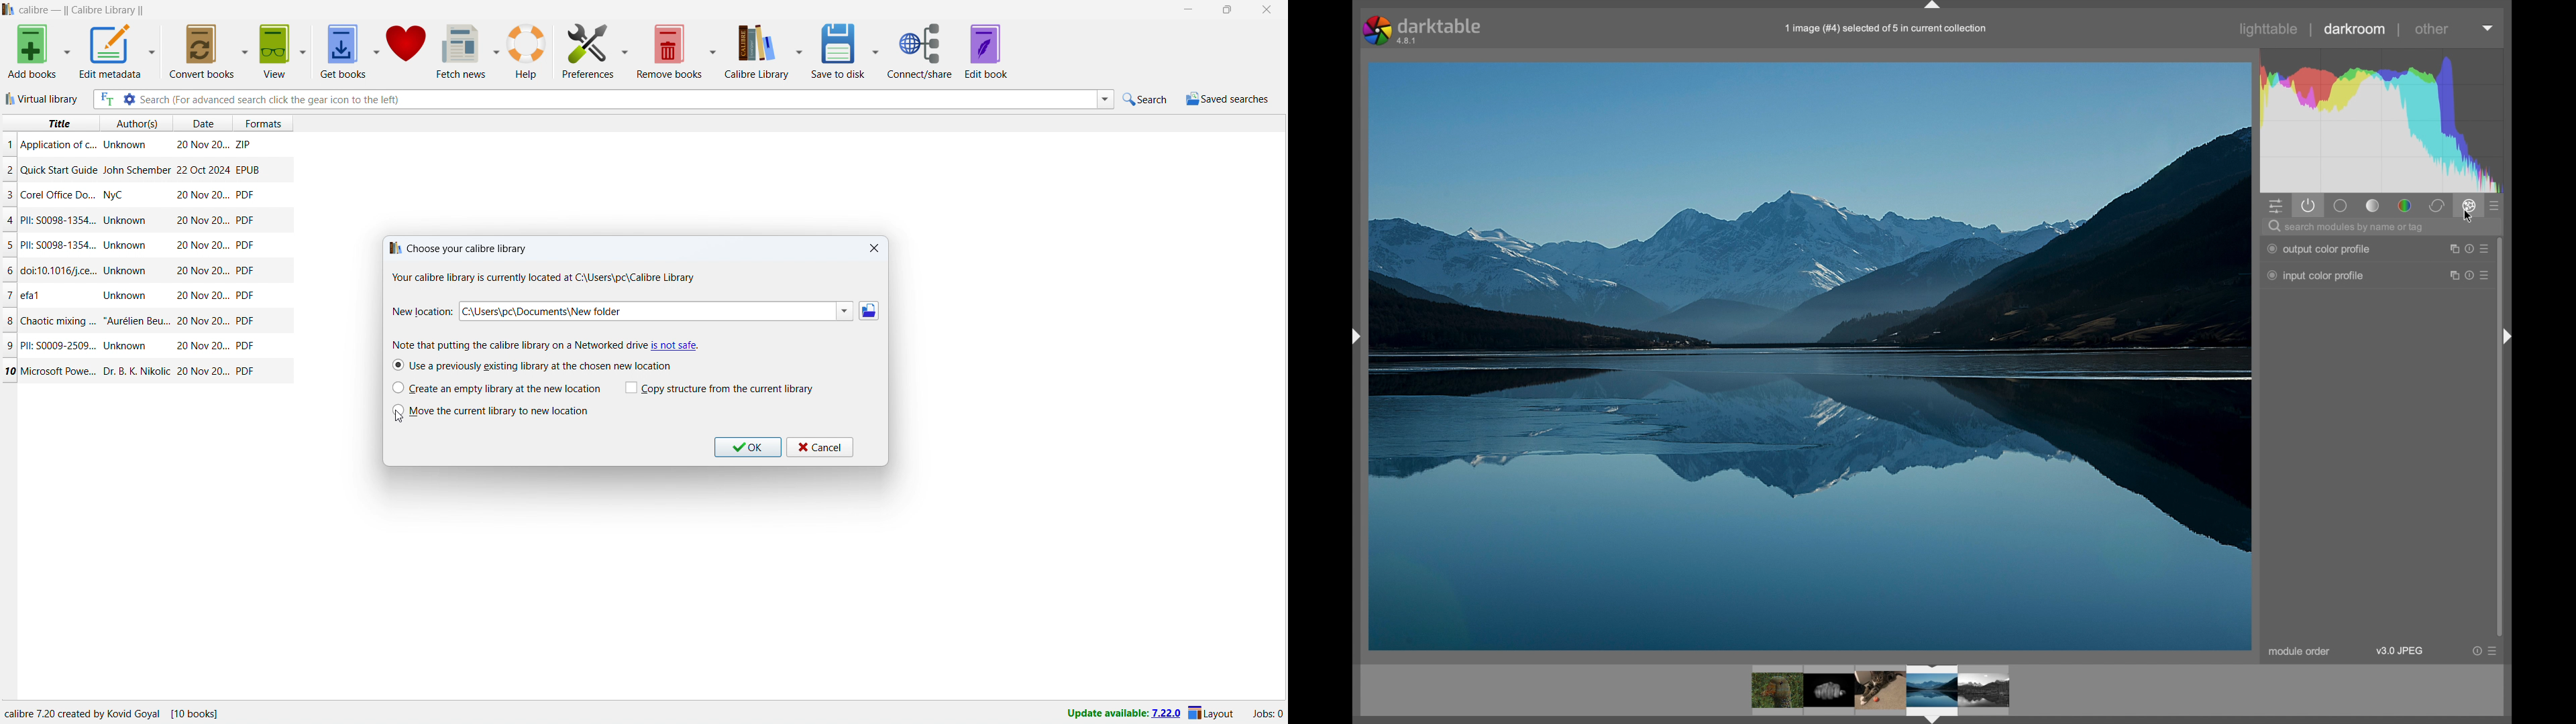 The width and height of the screenshot is (2576, 728). What do you see at coordinates (247, 322) in the screenshot?
I see `PDF` at bounding box center [247, 322].